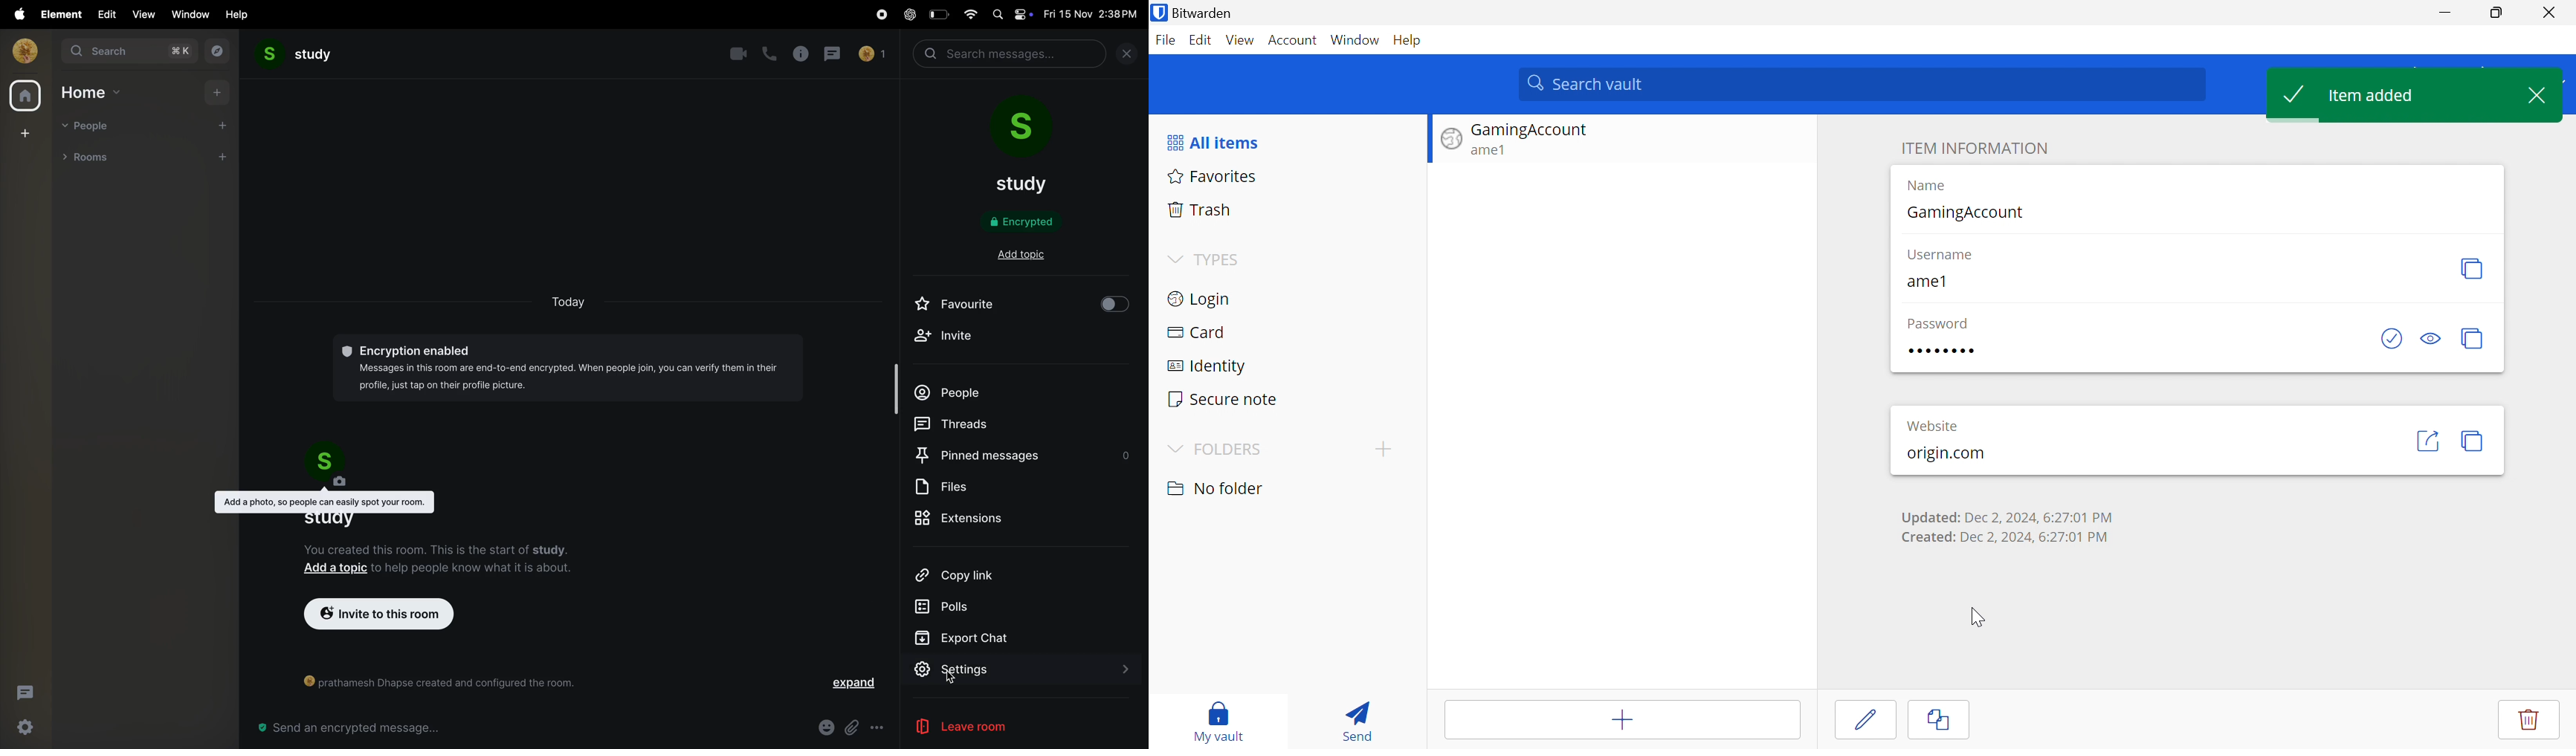  What do you see at coordinates (1966, 213) in the screenshot?
I see `GamingAccount` at bounding box center [1966, 213].